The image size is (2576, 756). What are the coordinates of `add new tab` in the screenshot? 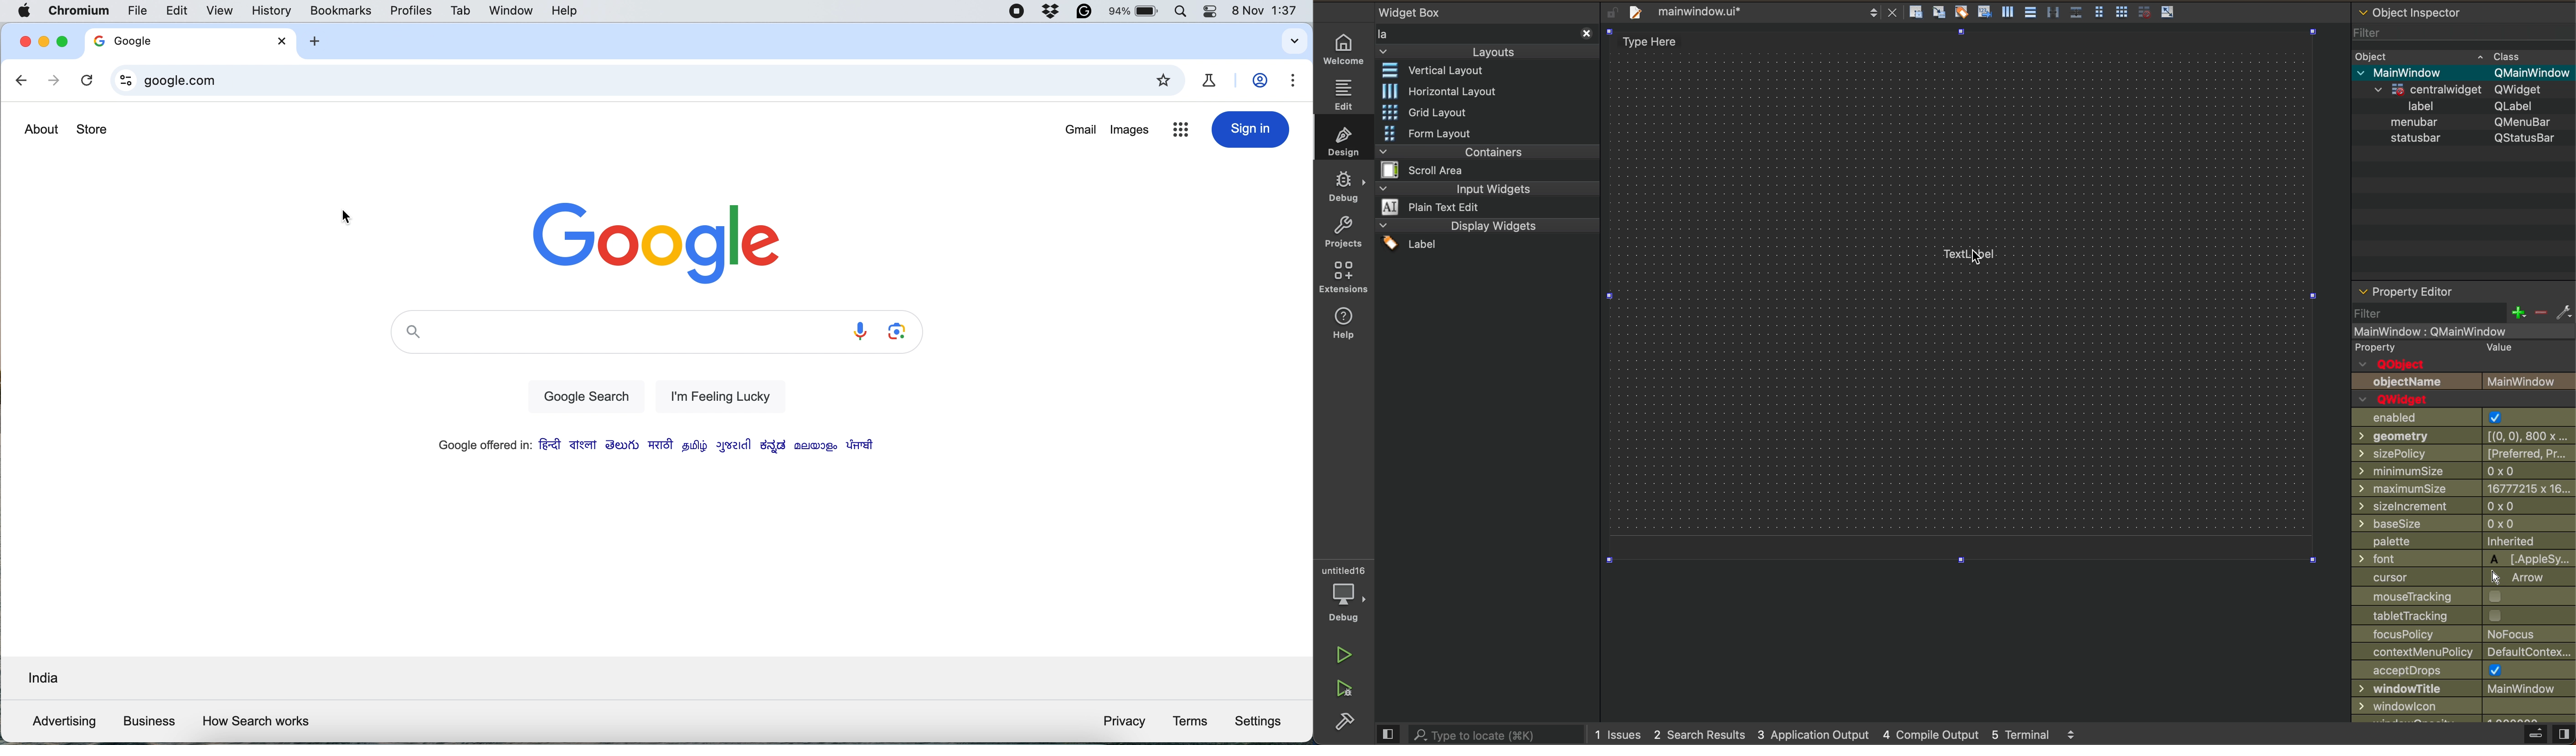 It's located at (314, 42).